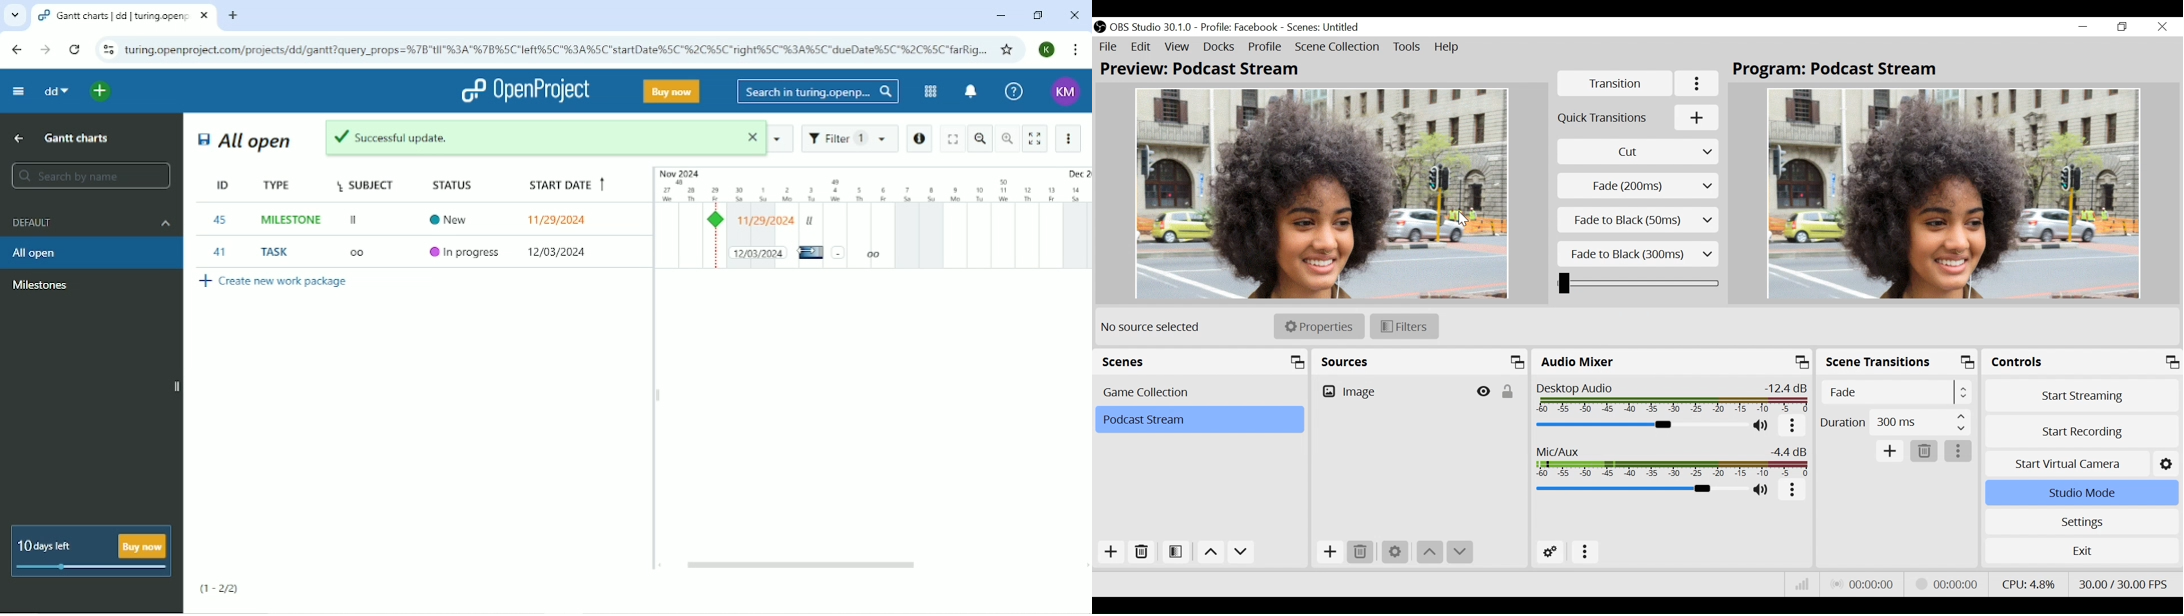  Describe the element at coordinates (279, 185) in the screenshot. I see `Type` at that location.